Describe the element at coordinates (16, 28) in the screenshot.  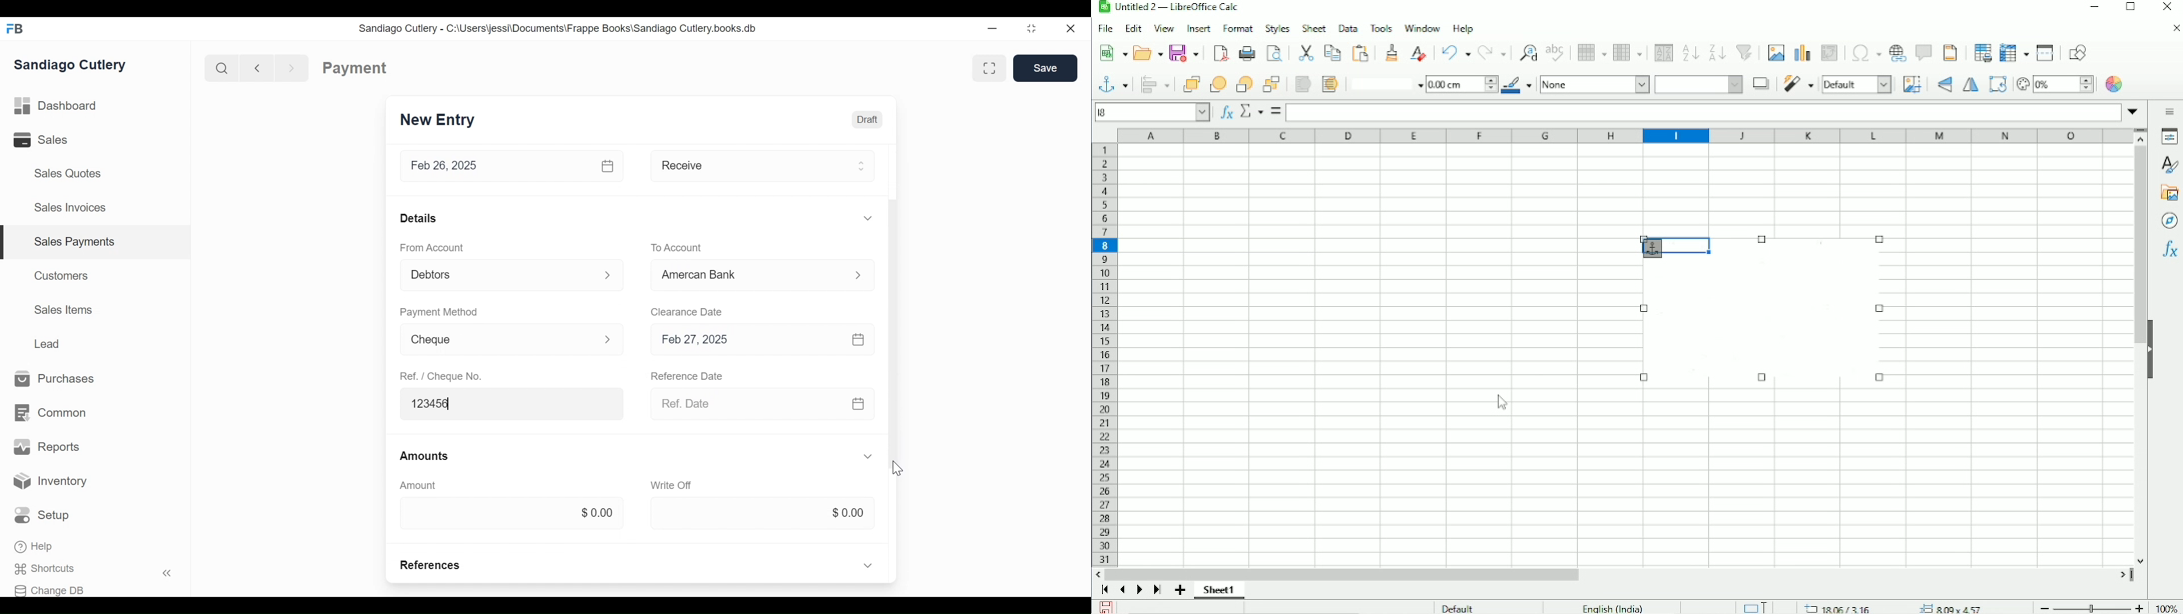
I see `Frappe Books` at that location.